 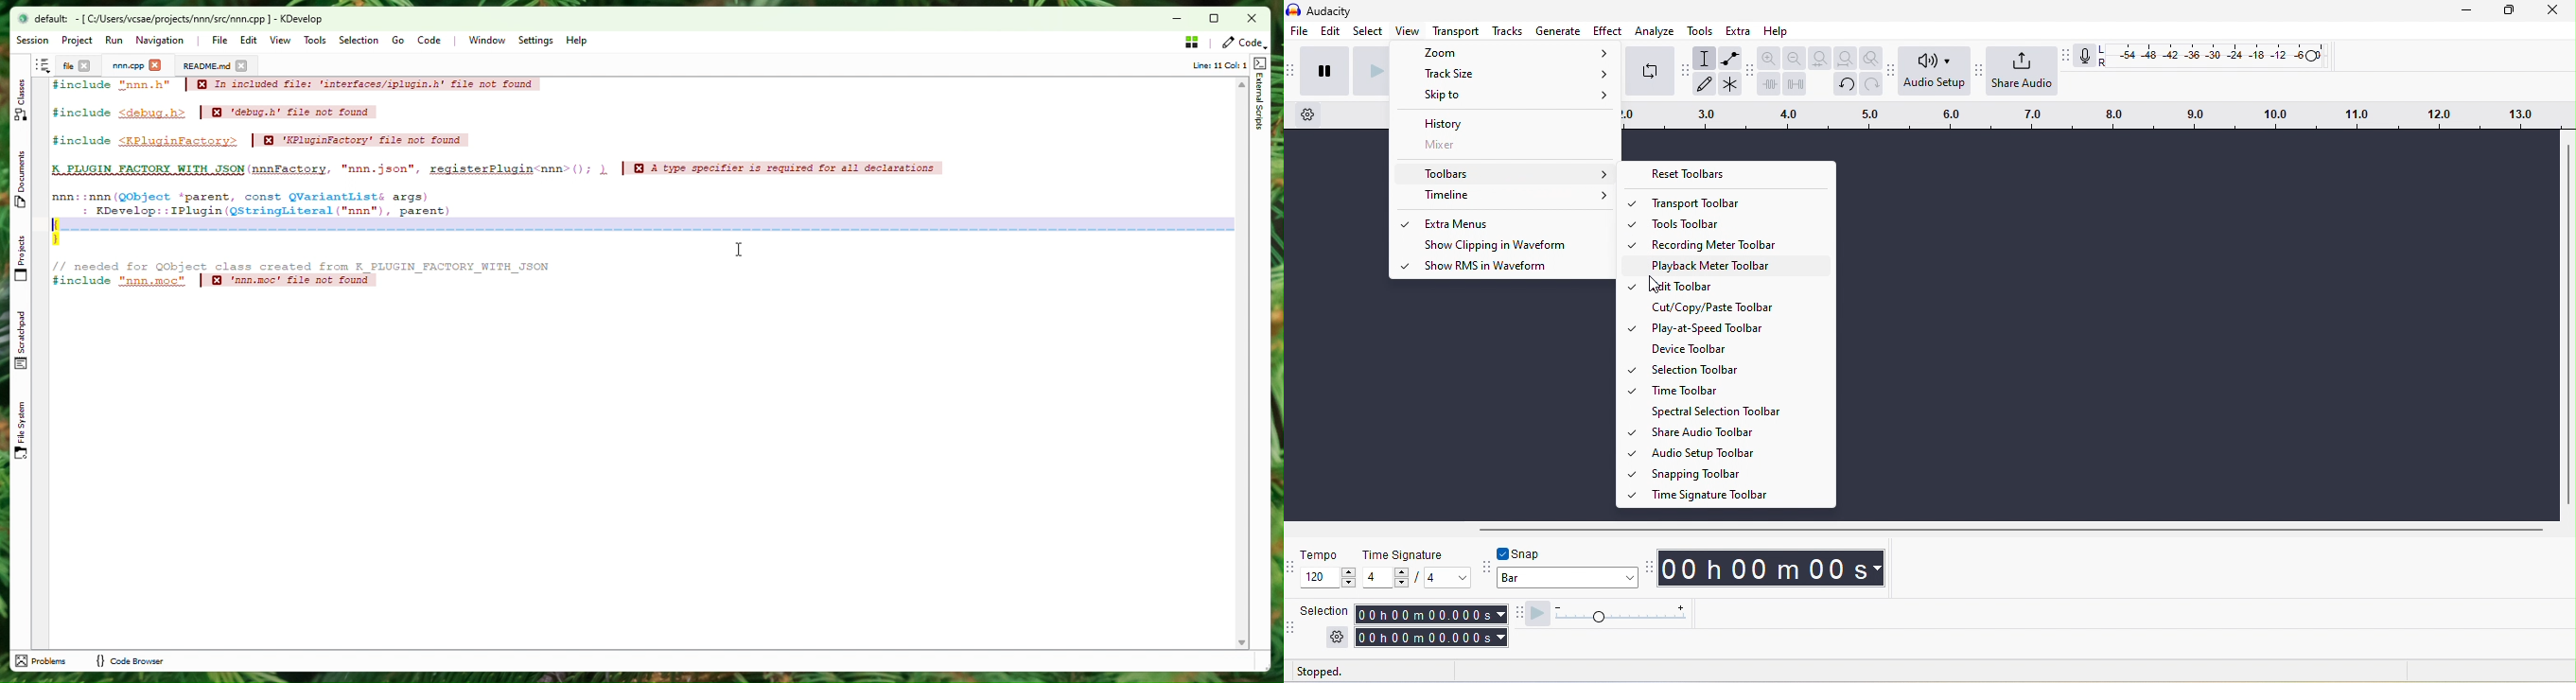 I want to click on option enabled, so click(x=1402, y=265).